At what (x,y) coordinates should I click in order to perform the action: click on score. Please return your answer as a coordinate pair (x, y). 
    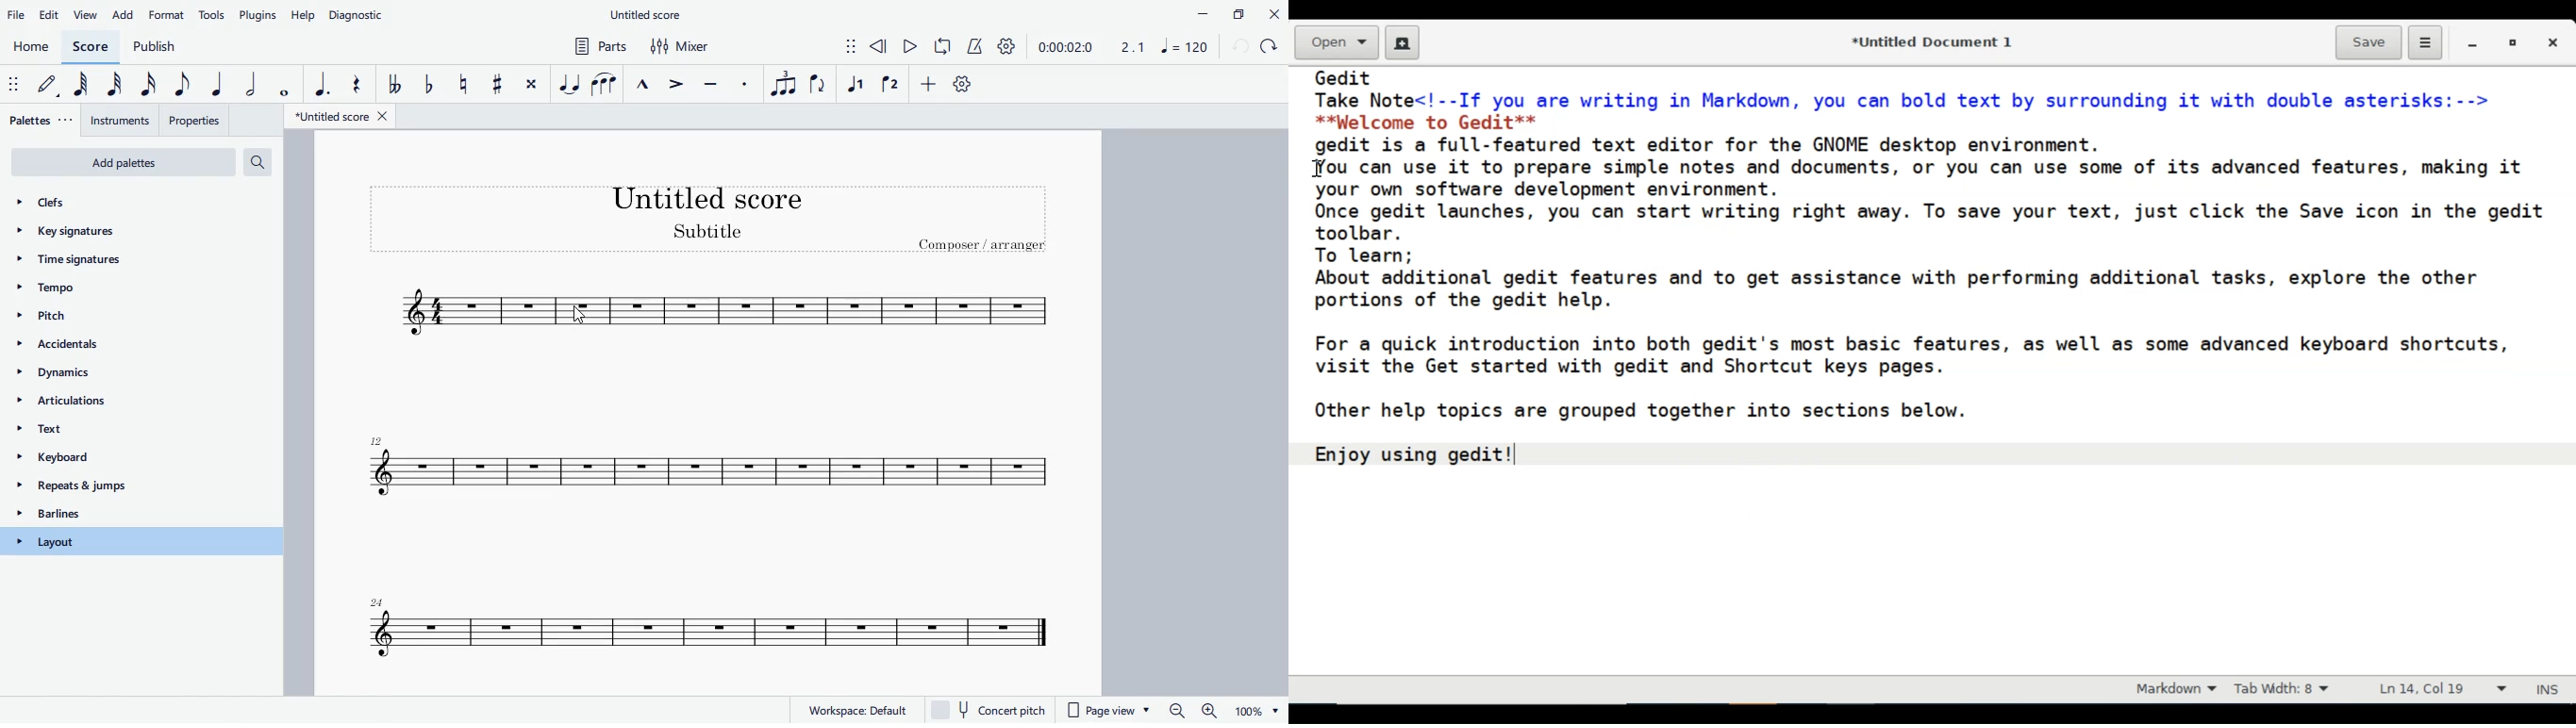
    Looking at the image, I should click on (713, 469).